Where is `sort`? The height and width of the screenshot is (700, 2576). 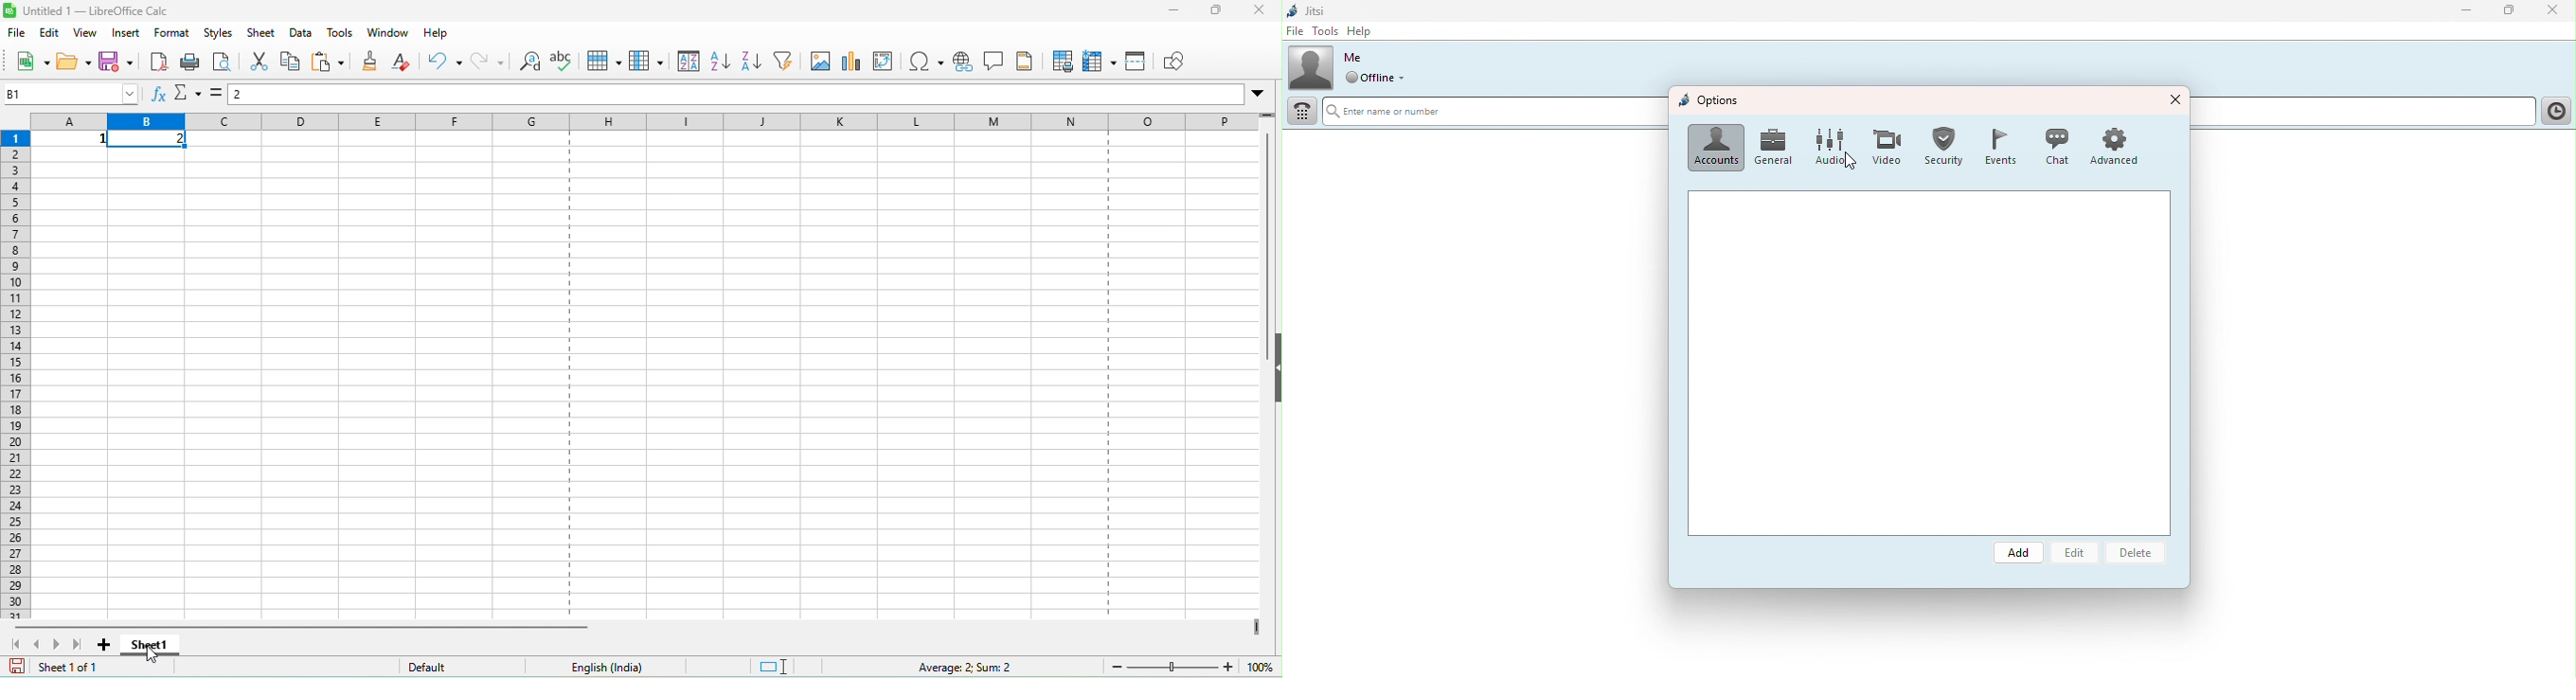
sort is located at coordinates (688, 64).